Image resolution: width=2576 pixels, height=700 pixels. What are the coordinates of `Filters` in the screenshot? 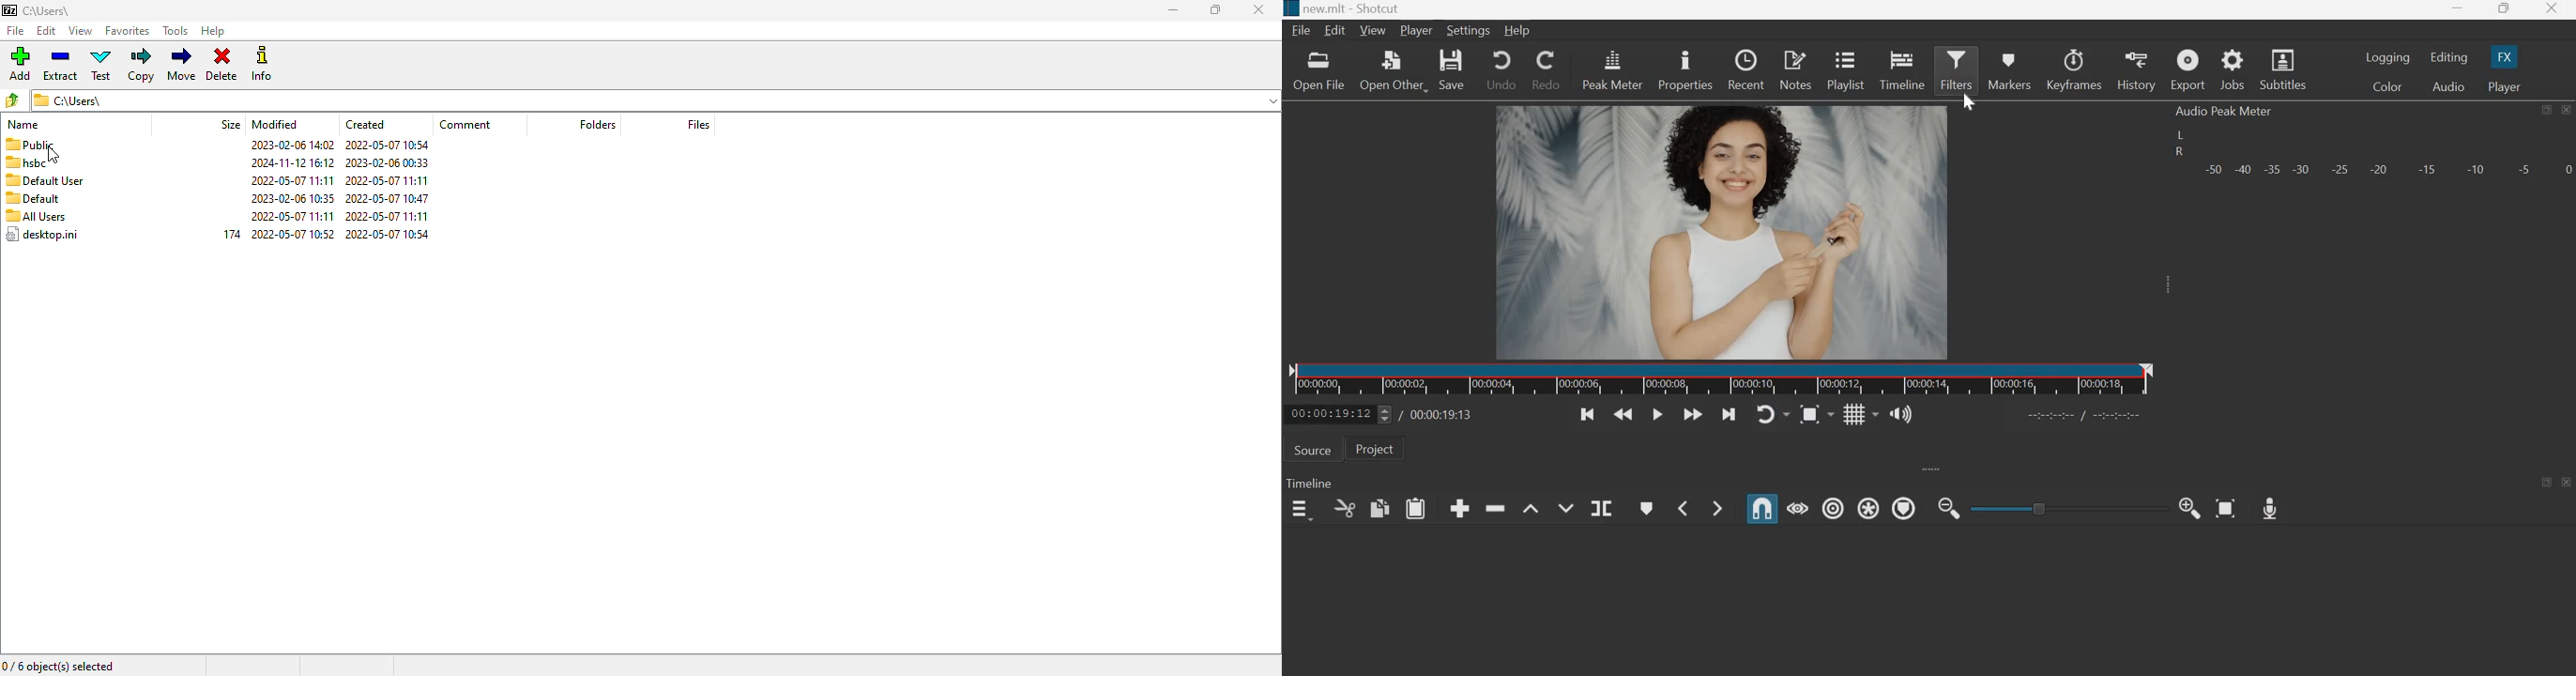 It's located at (1956, 67).